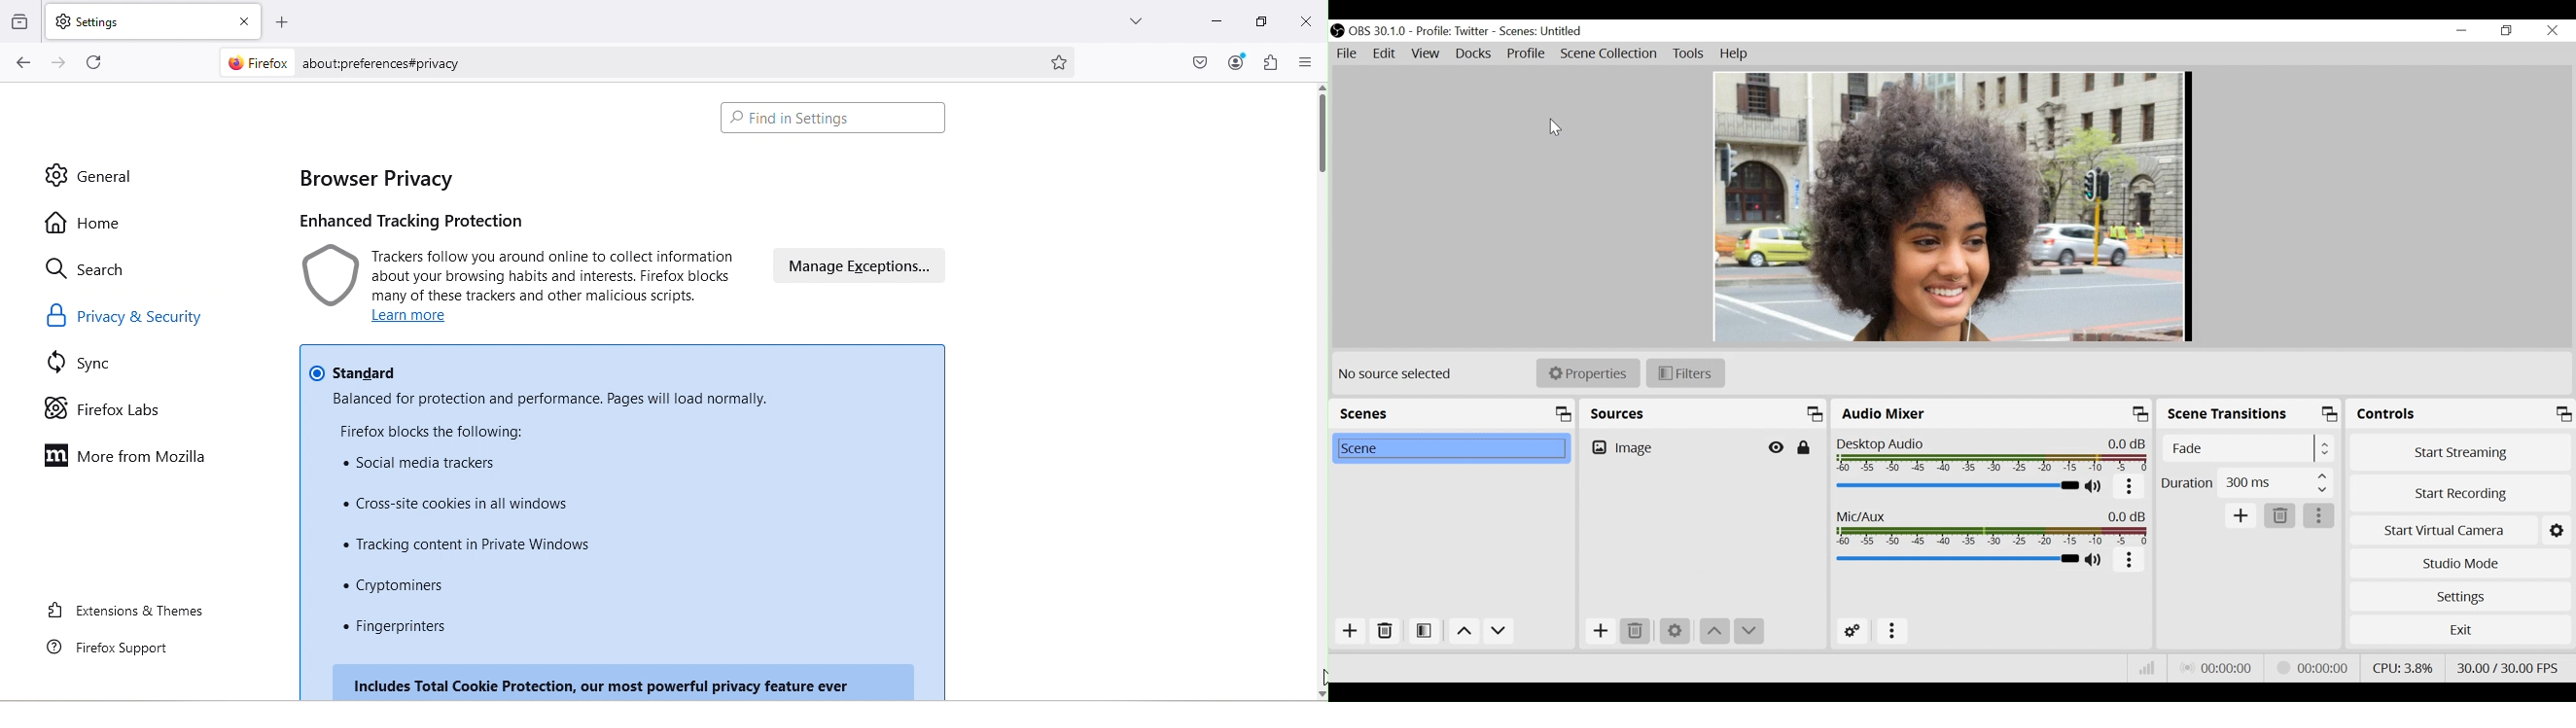  Describe the element at coordinates (2131, 490) in the screenshot. I see `More Options` at that location.